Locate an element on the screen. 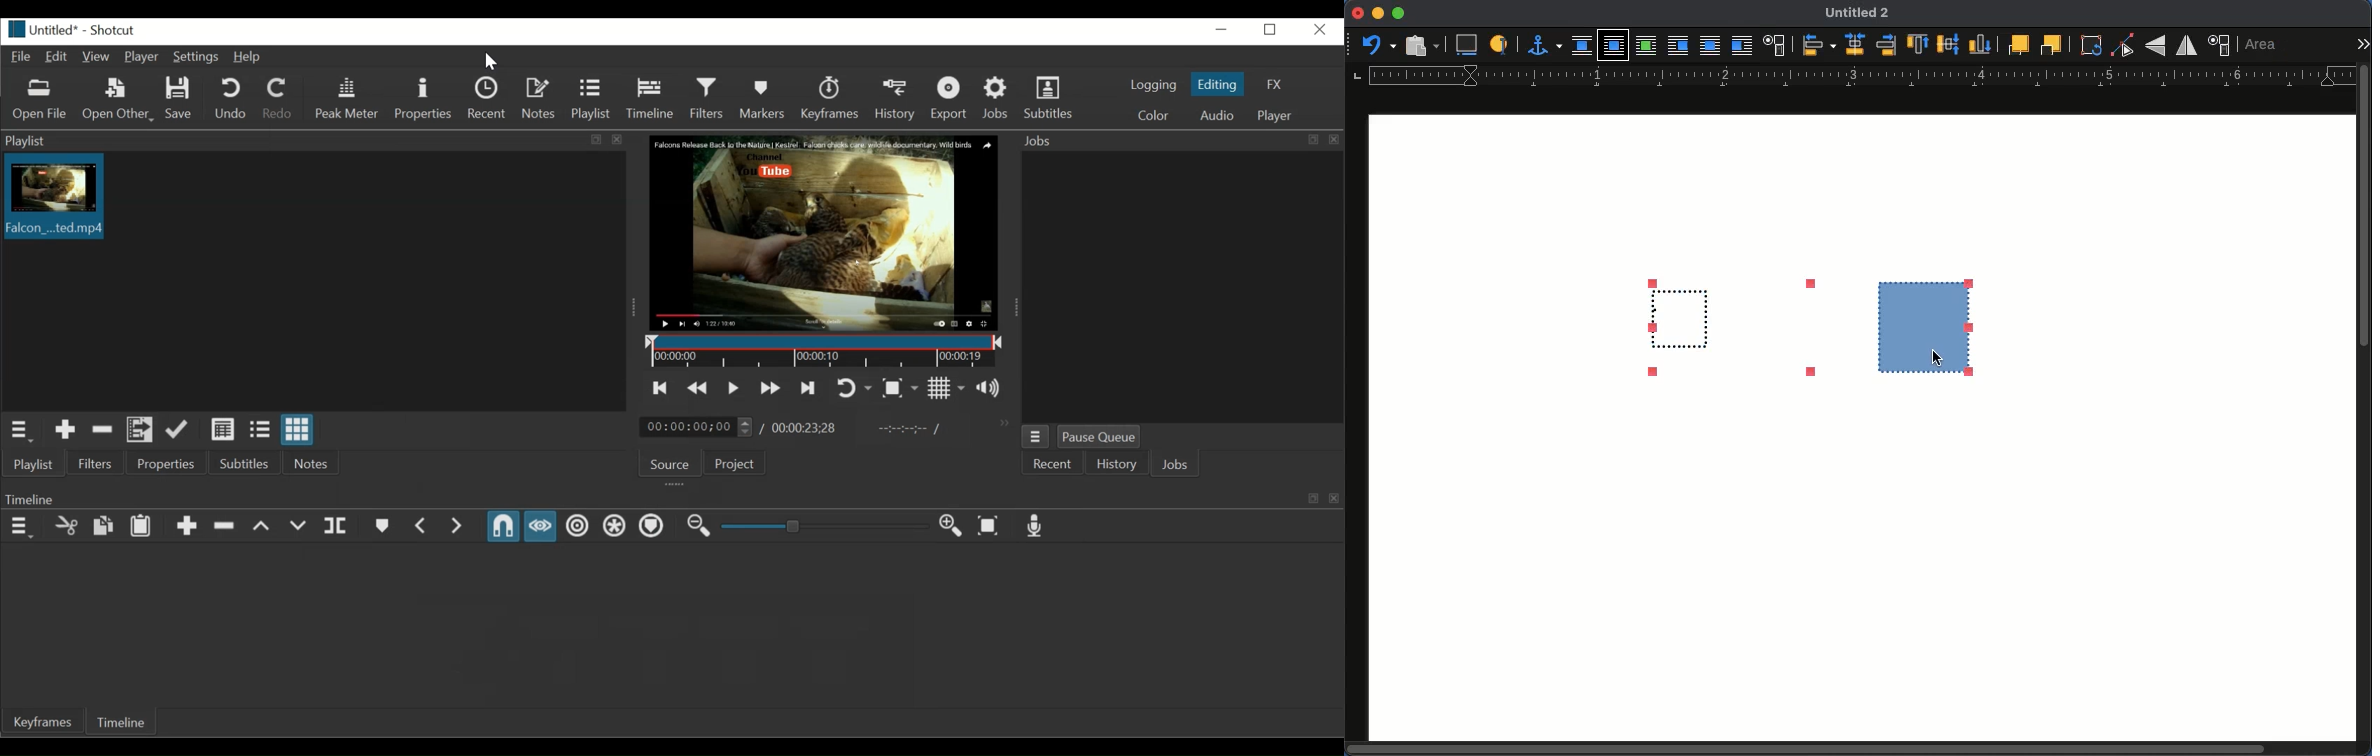 The height and width of the screenshot is (756, 2380). expand is located at coordinates (2362, 44).